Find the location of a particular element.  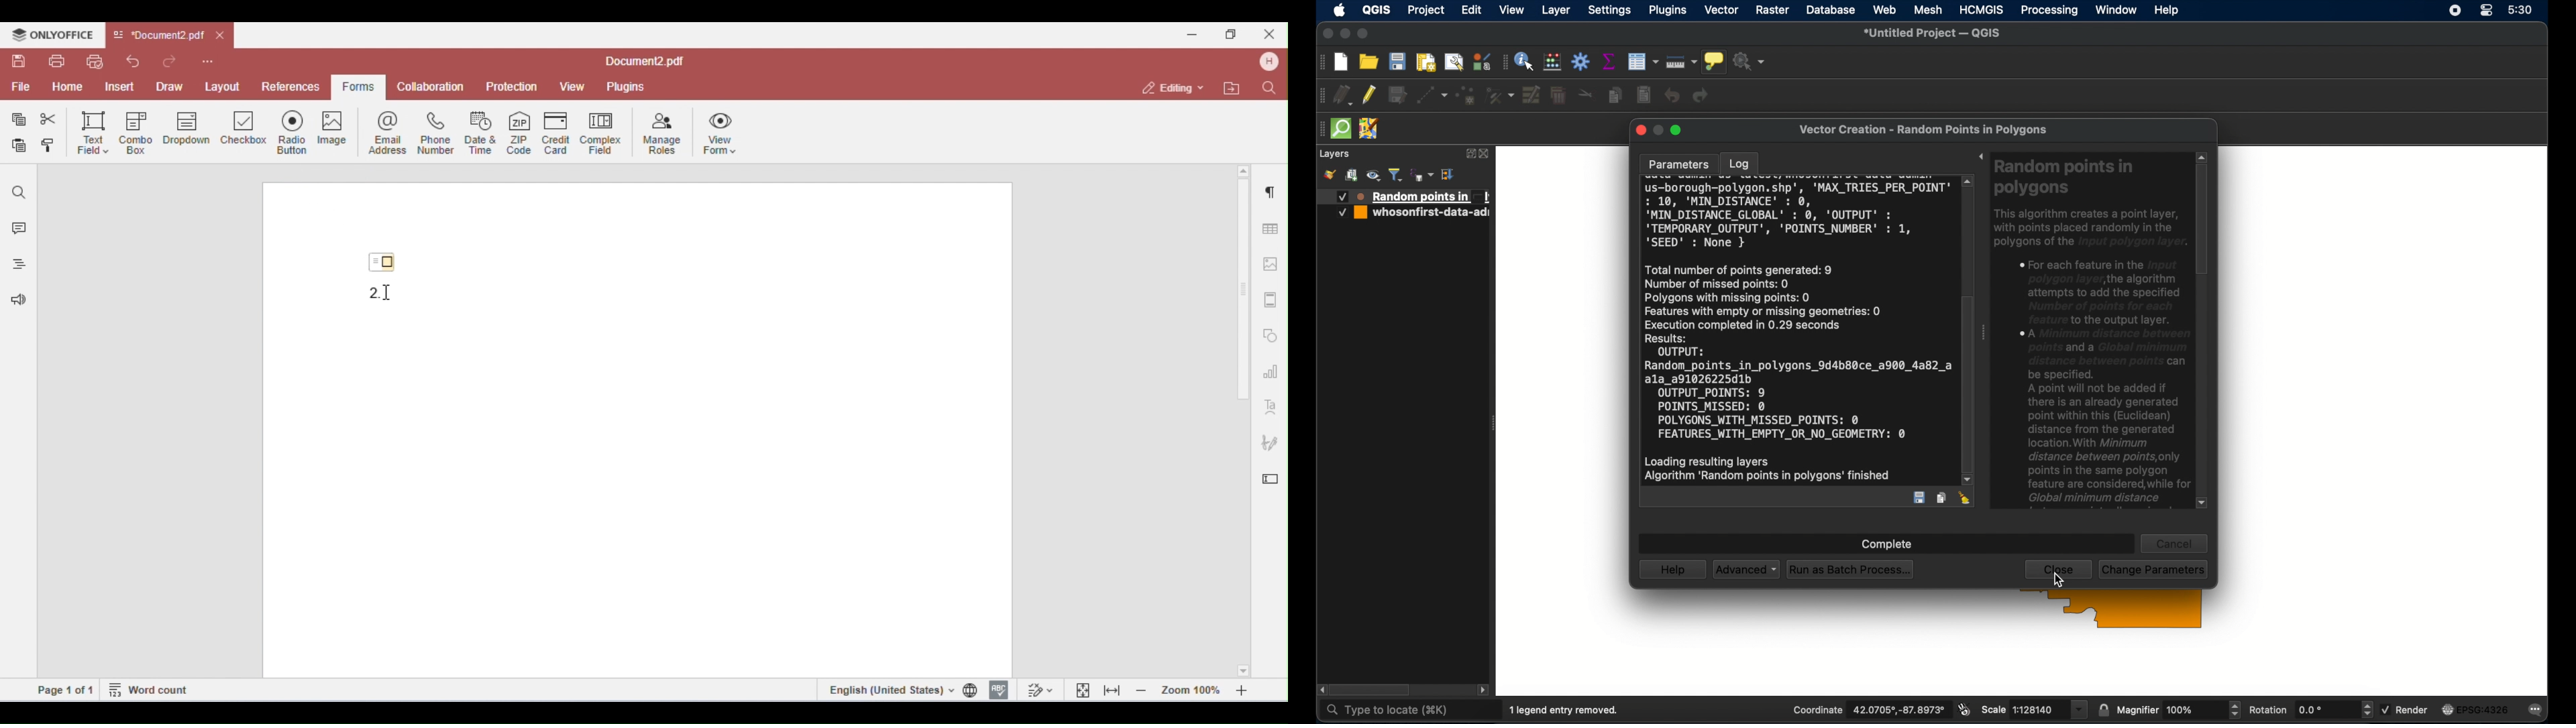

Random points in is located at coordinates (1413, 197).